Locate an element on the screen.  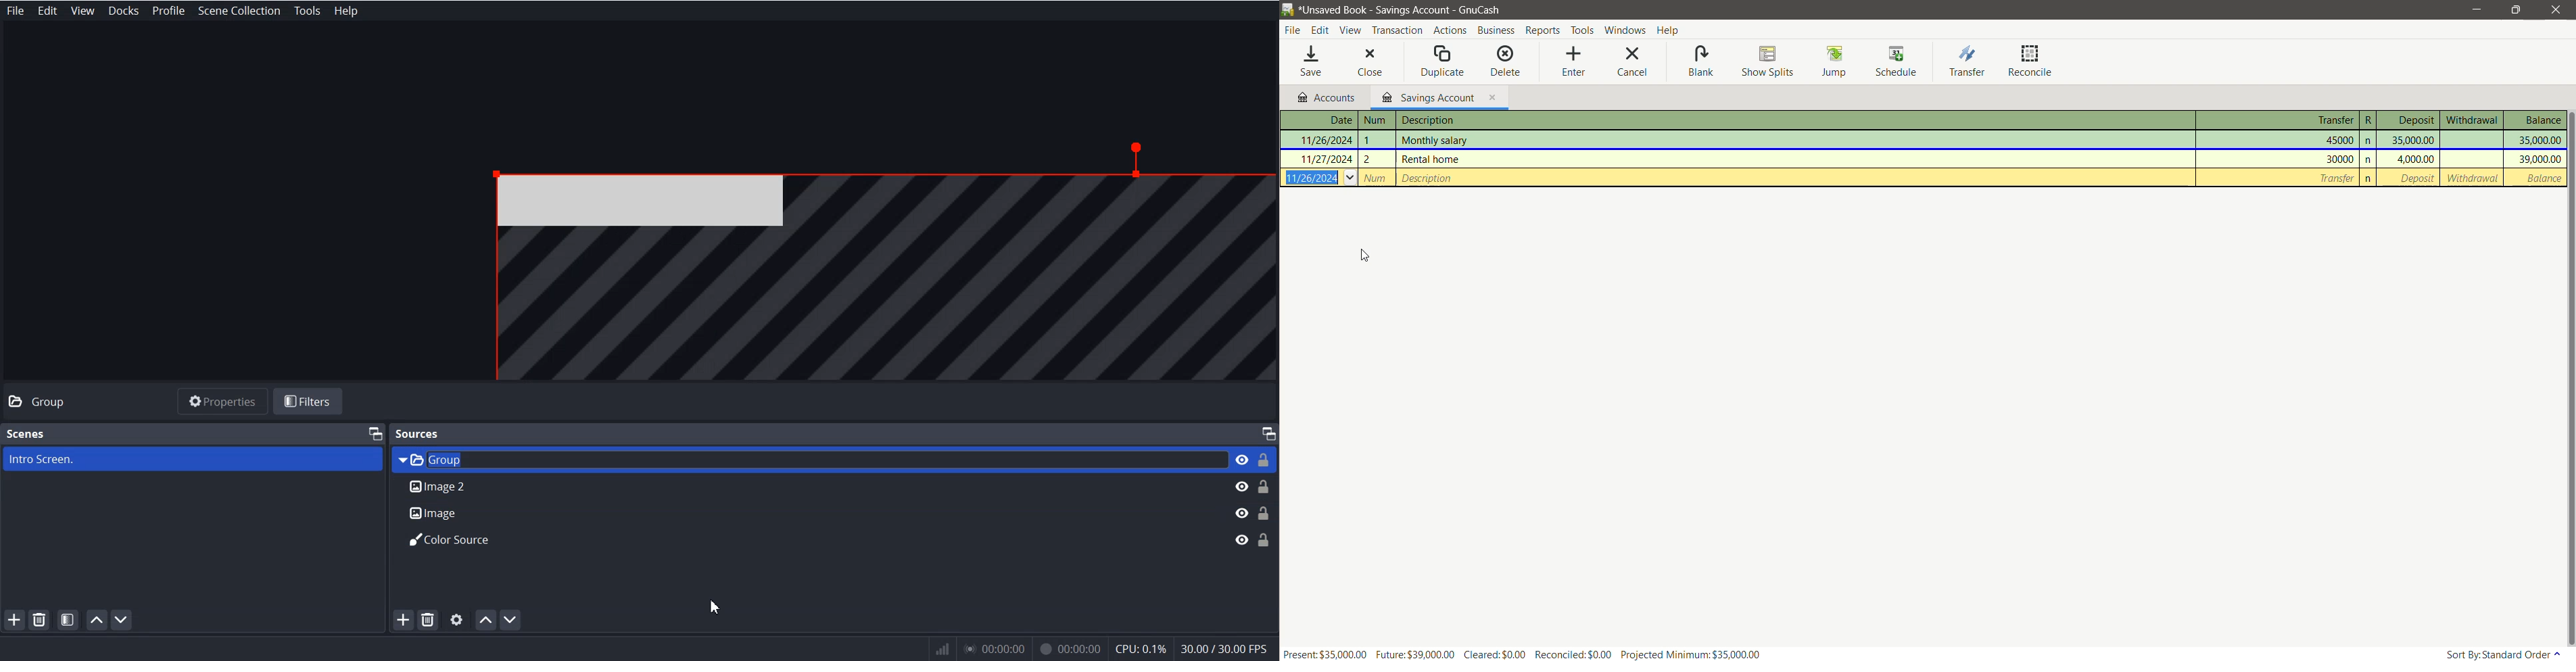
00:00:00 is located at coordinates (997, 649).